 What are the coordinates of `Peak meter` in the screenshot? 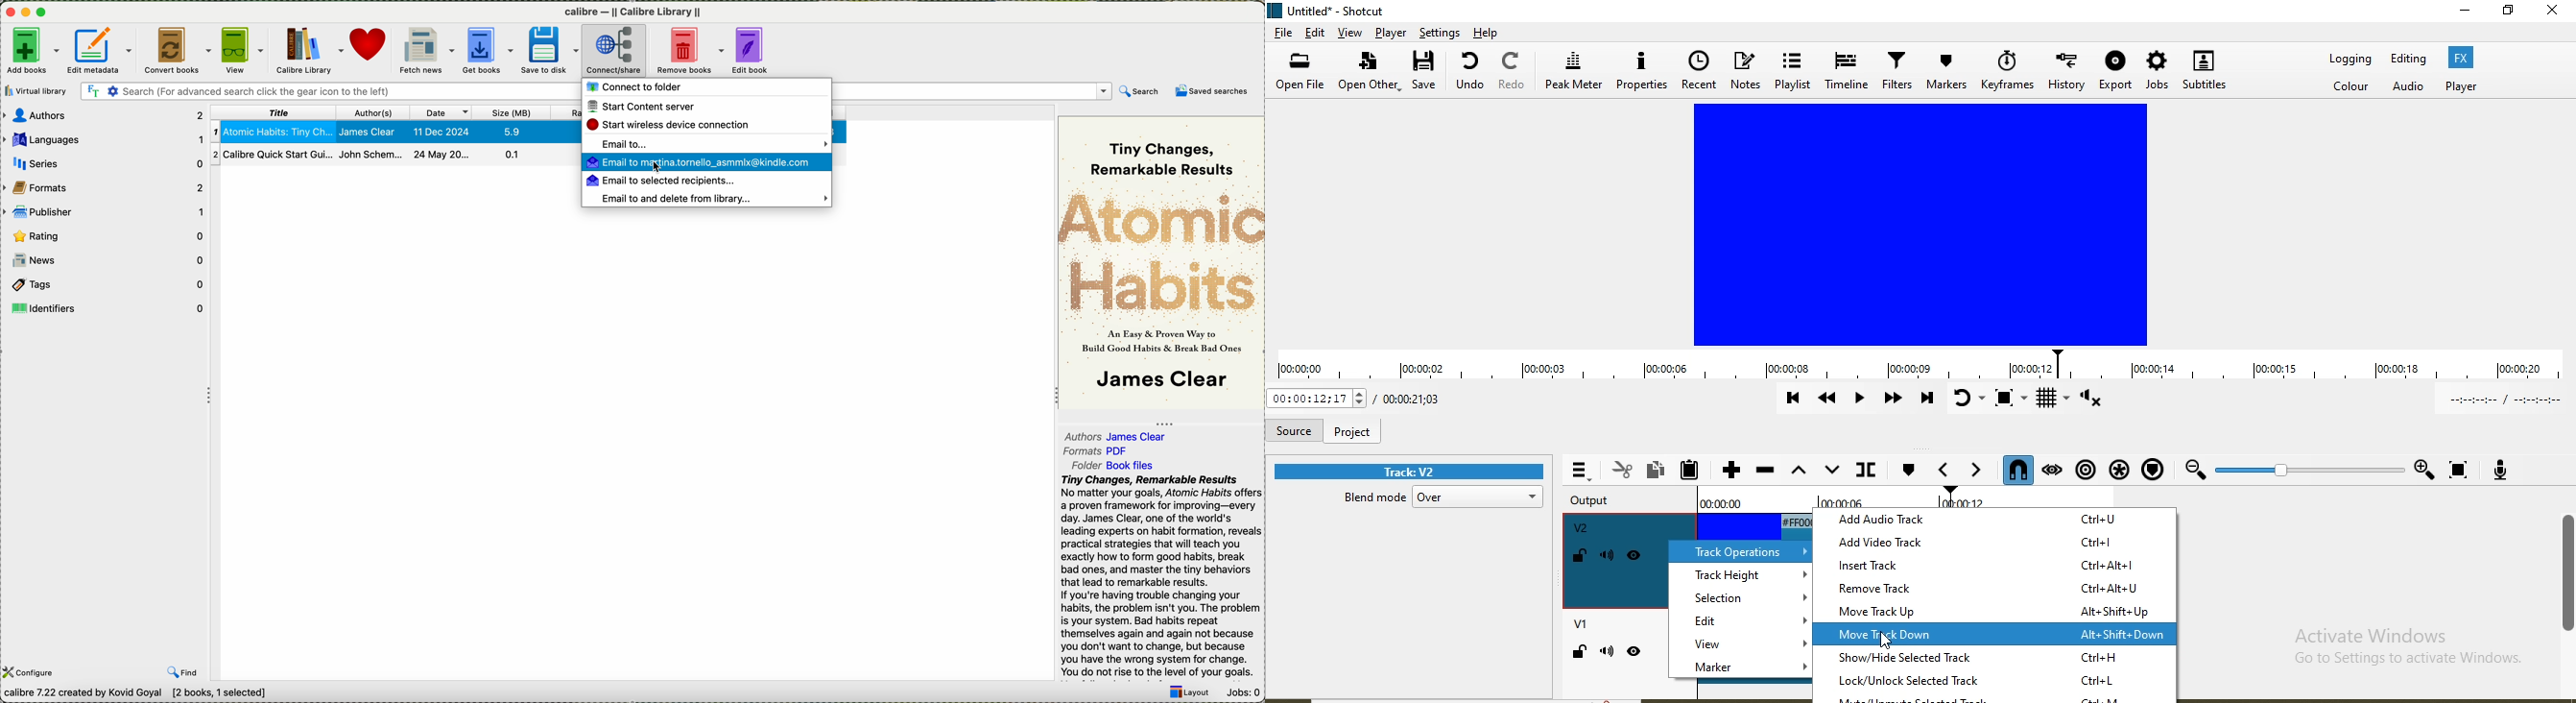 It's located at (1573, 75).